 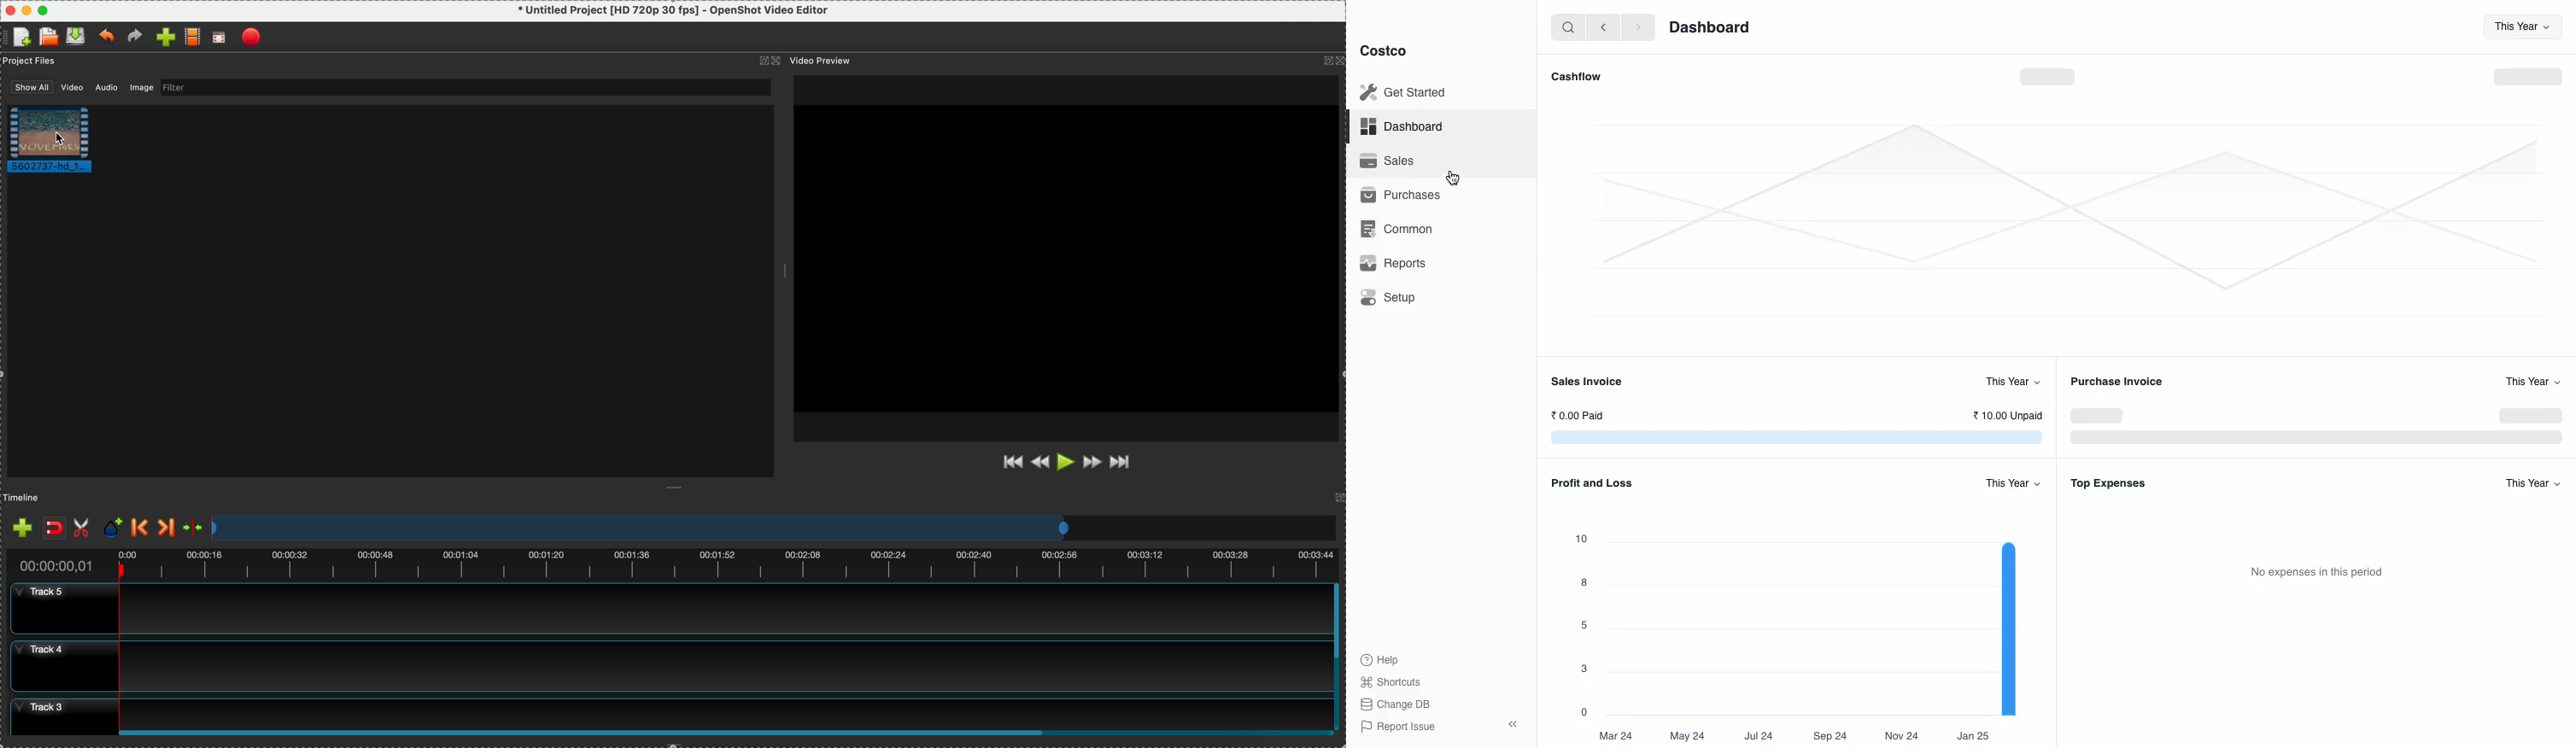 I want to click on window expanding, so click(x=678, y=488).